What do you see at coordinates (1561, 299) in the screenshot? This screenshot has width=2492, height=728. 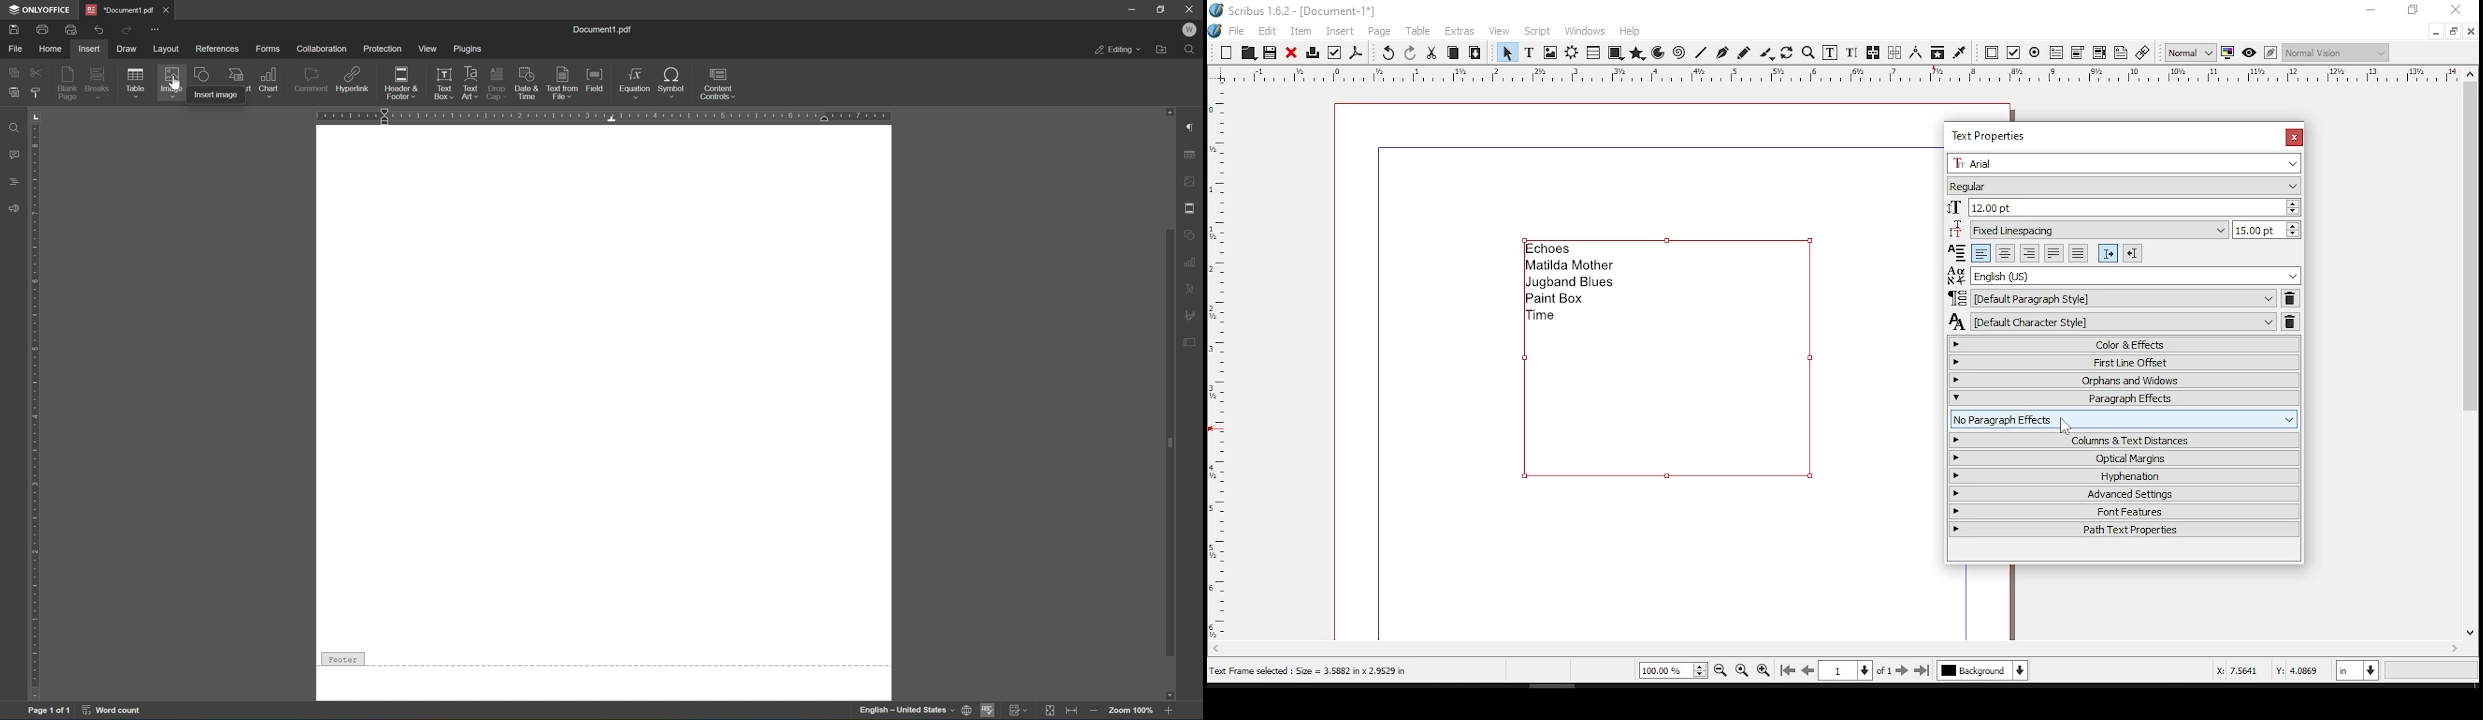 I see `paint box` at bounding box center [1561, 299].